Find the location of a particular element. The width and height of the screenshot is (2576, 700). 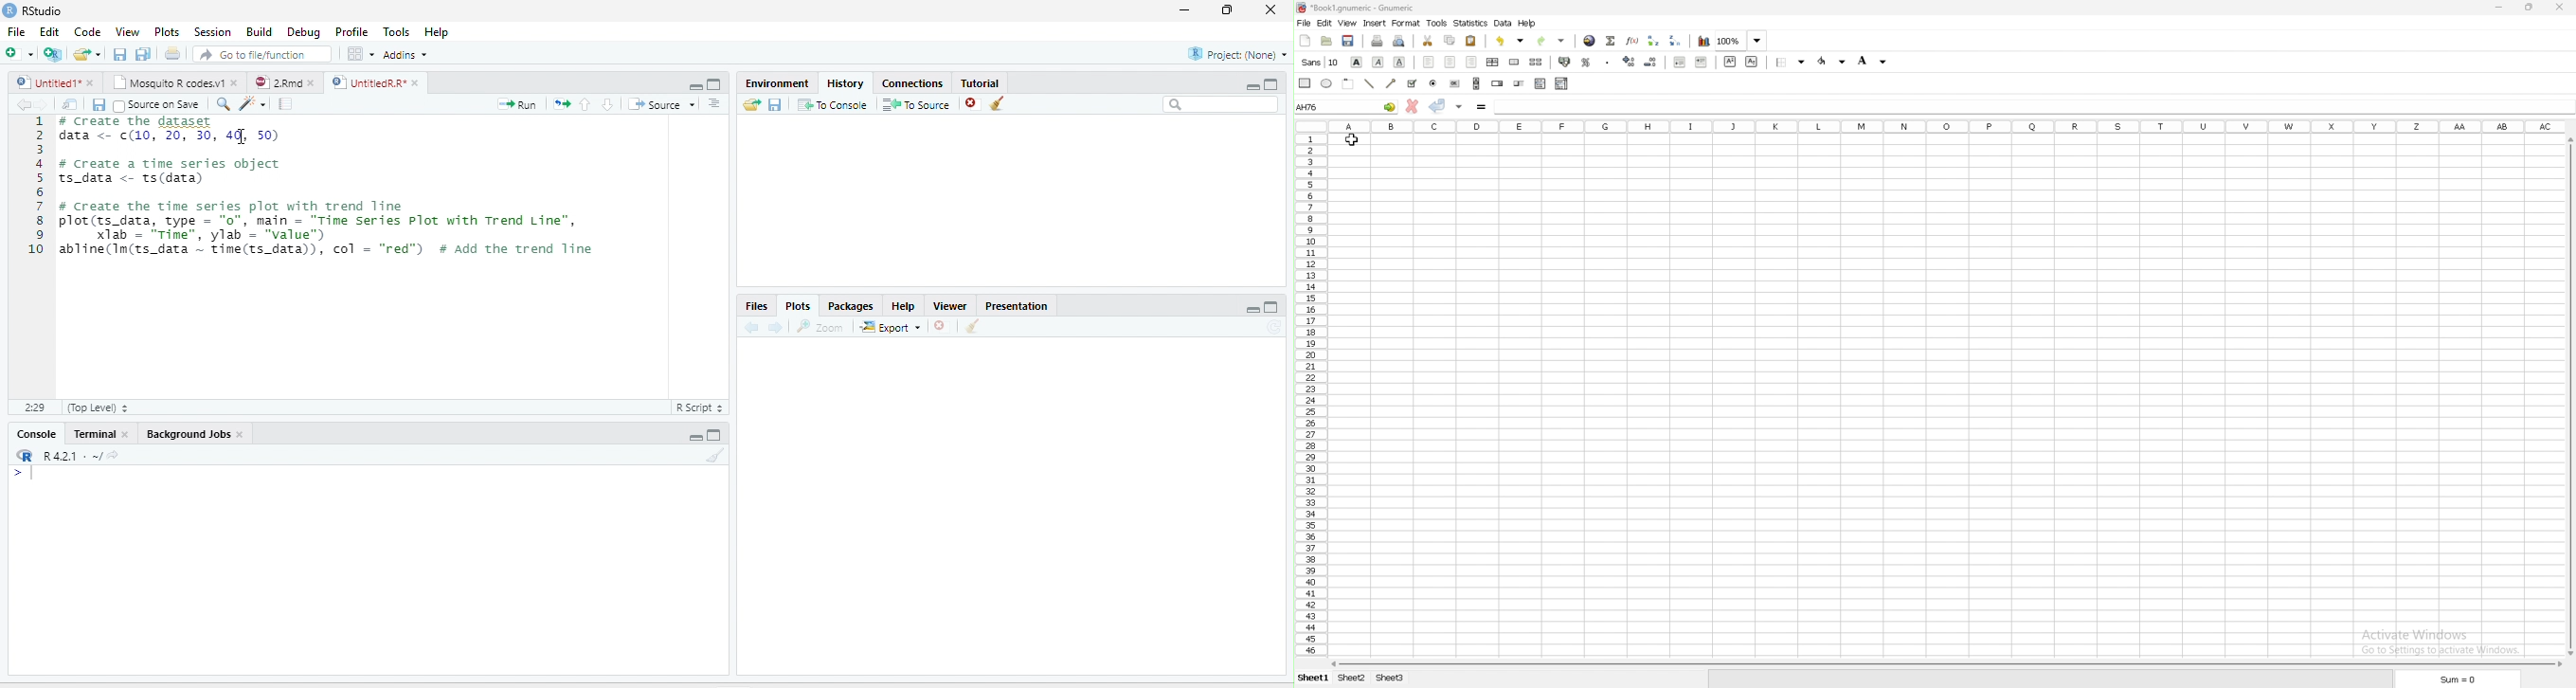

Help is located at coordinates (436, 31).